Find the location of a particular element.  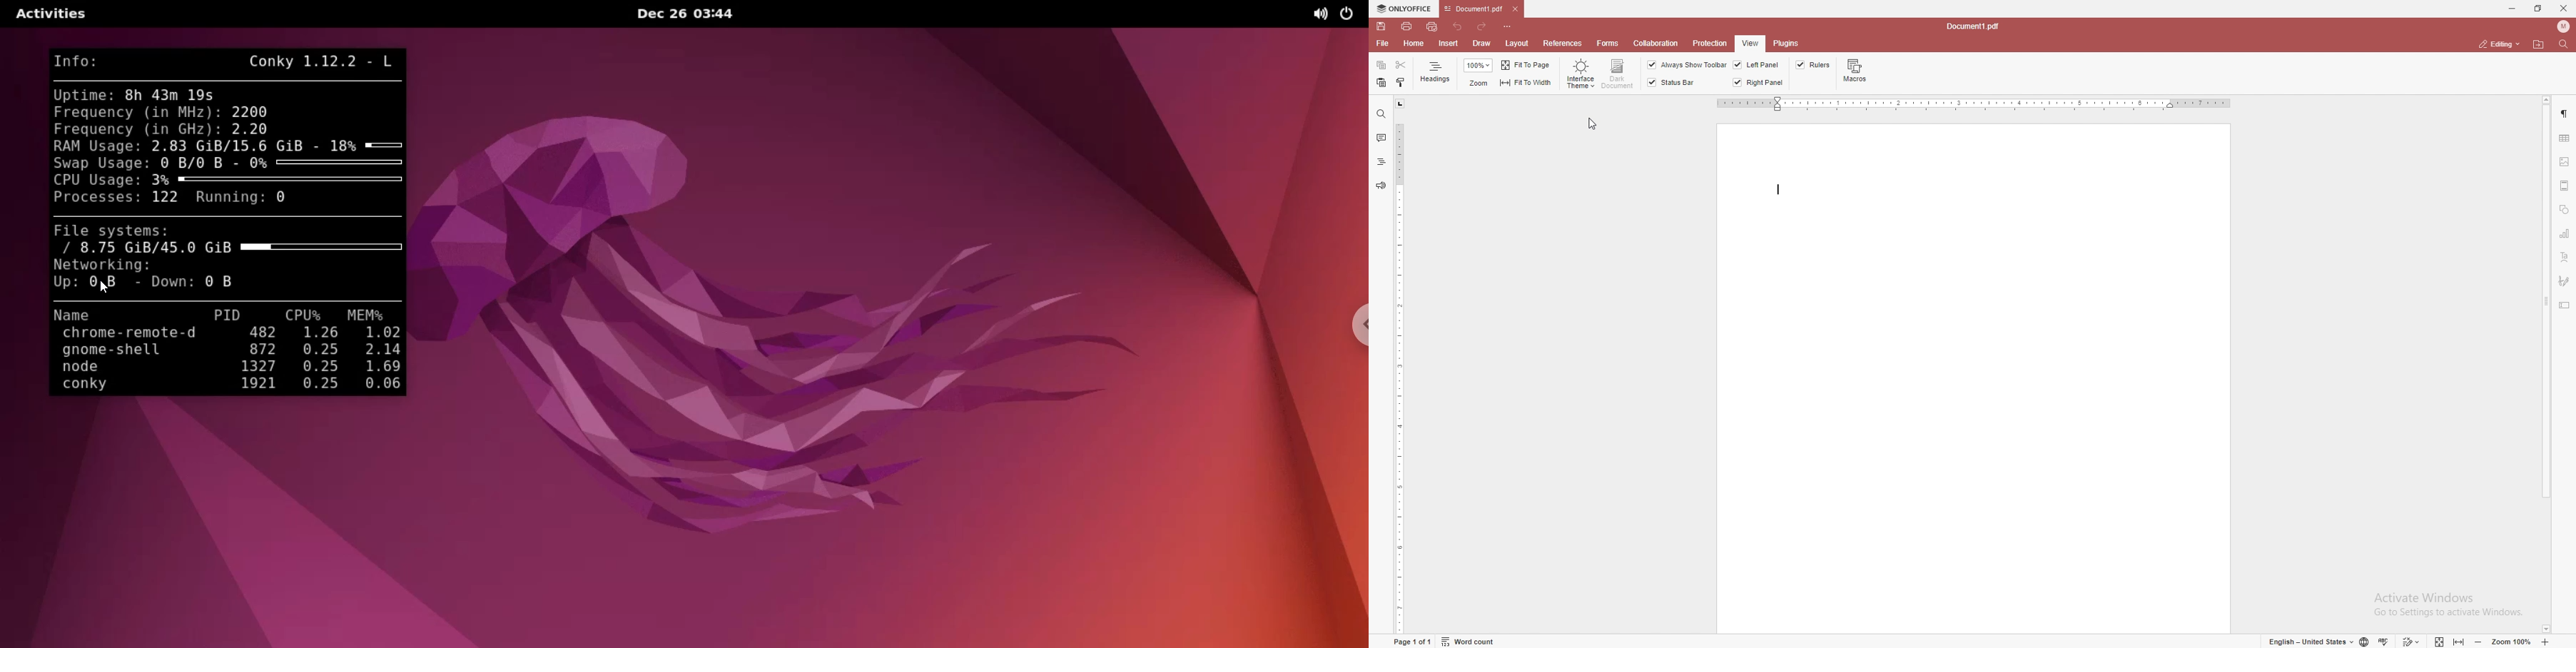

find is located at coordinates (1381, 114).